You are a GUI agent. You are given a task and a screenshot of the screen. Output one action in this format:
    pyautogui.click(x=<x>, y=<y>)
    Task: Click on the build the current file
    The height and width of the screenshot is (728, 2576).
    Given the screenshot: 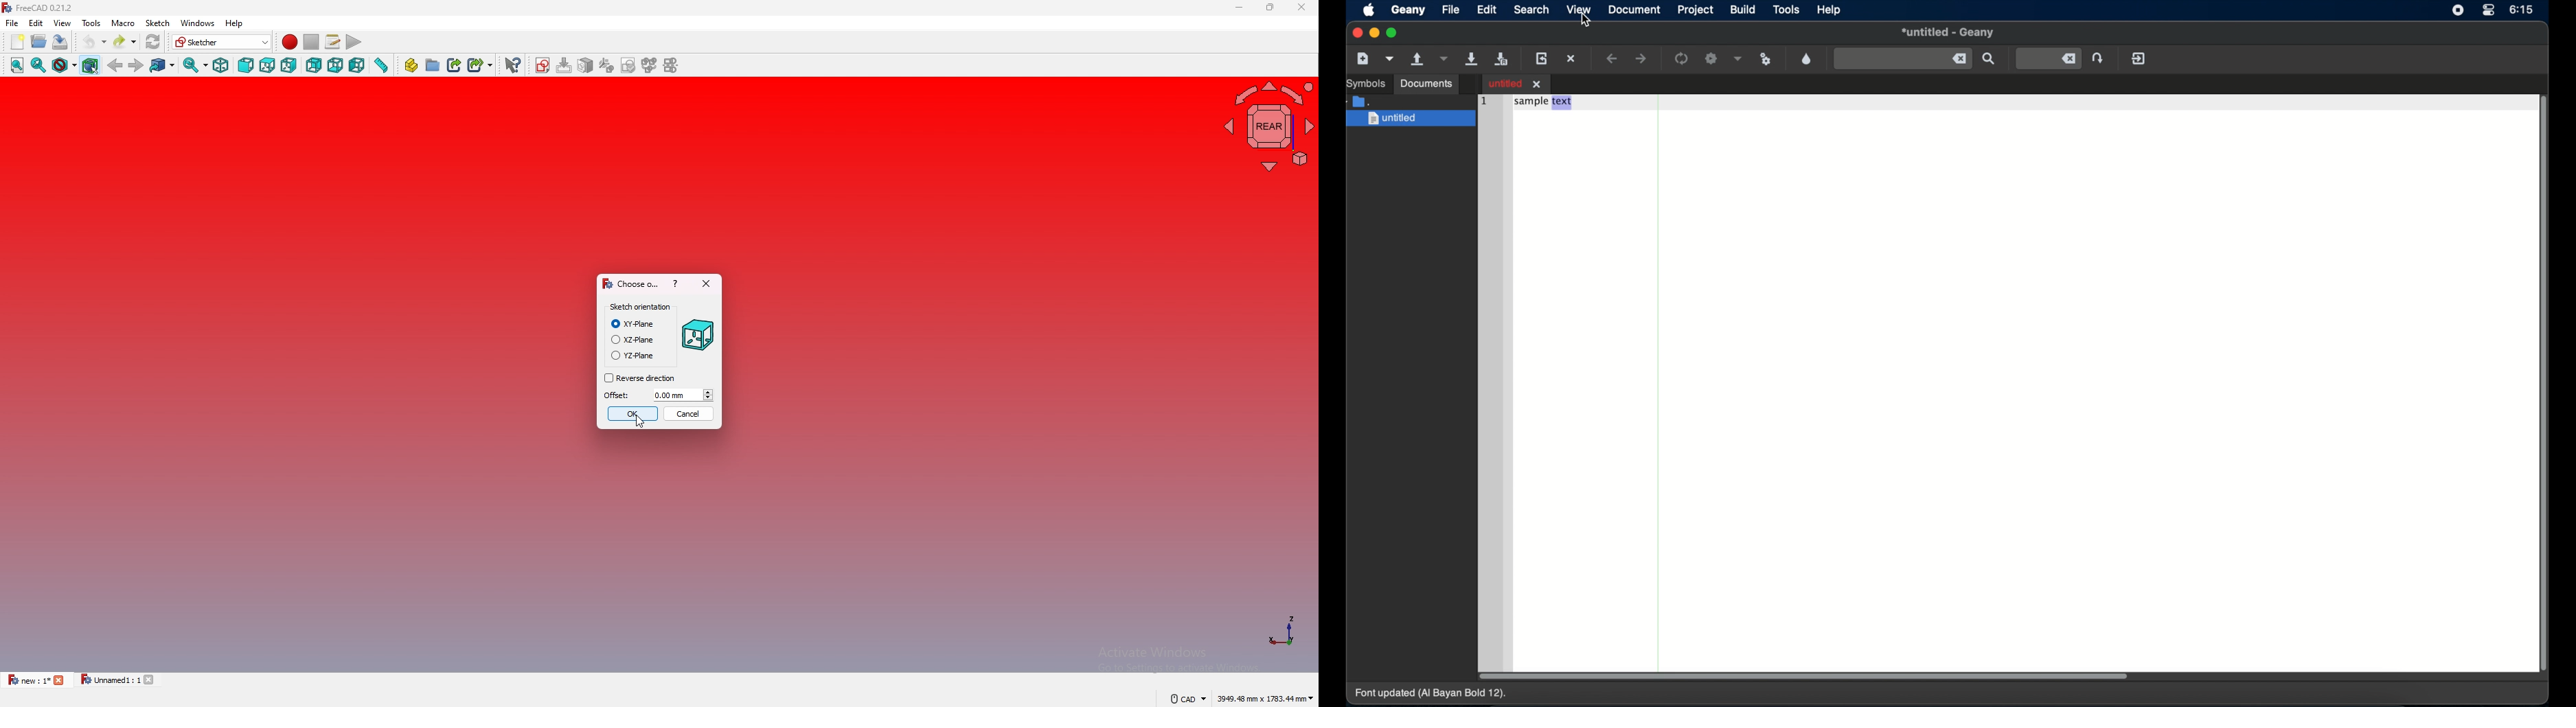 What is the action you would take?
    pyautogui.click(x=1712, y=59)
    